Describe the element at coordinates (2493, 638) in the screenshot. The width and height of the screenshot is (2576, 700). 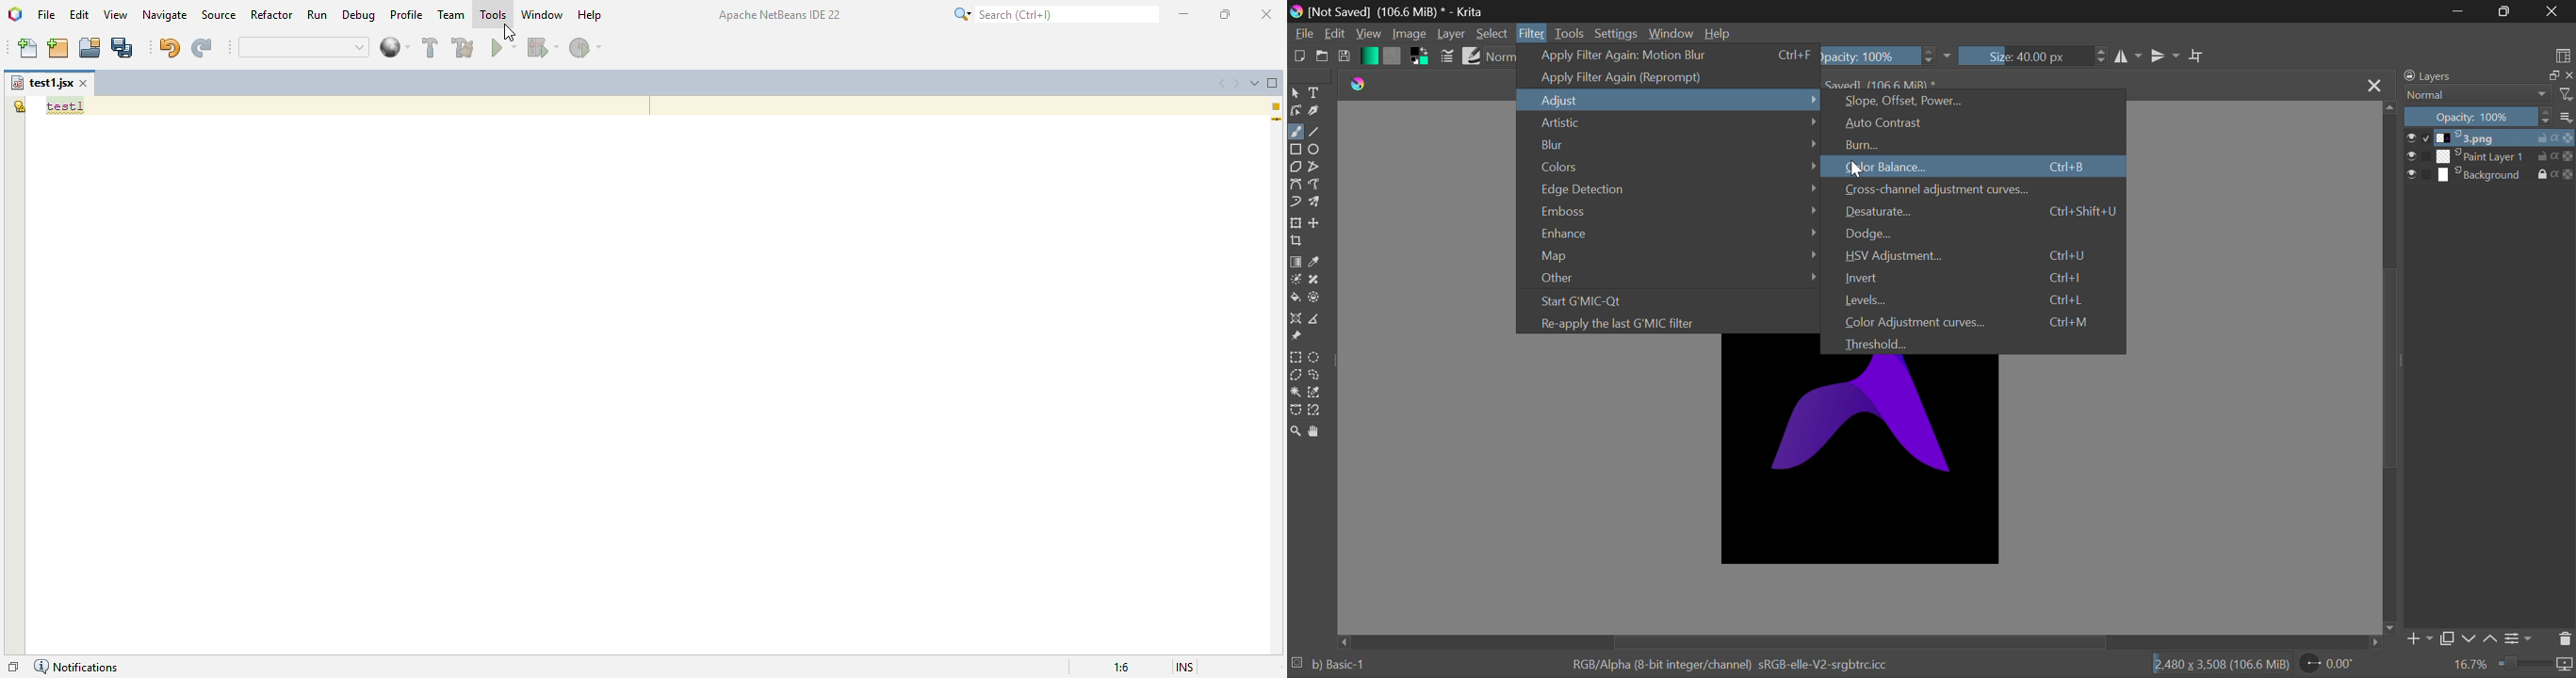
I see `Move Layer Up` at that location.